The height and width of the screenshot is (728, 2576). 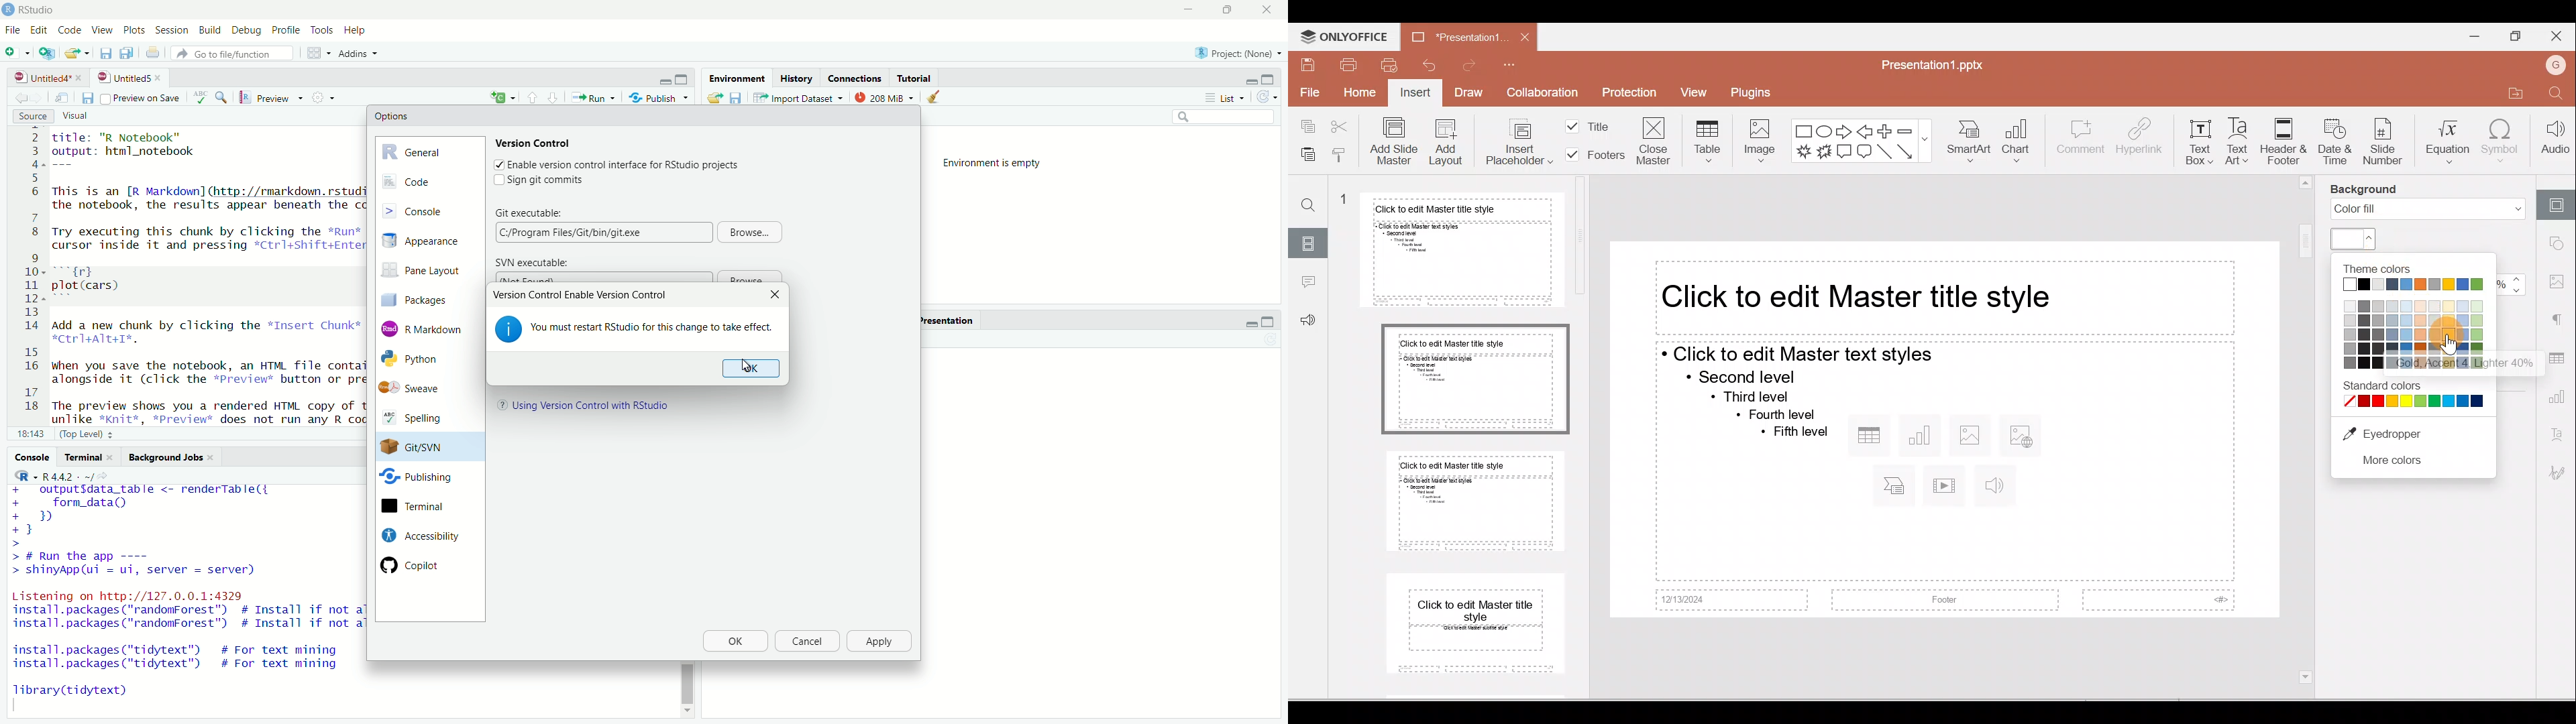 I want to click on Untitled4, so click(x=38, y=78).